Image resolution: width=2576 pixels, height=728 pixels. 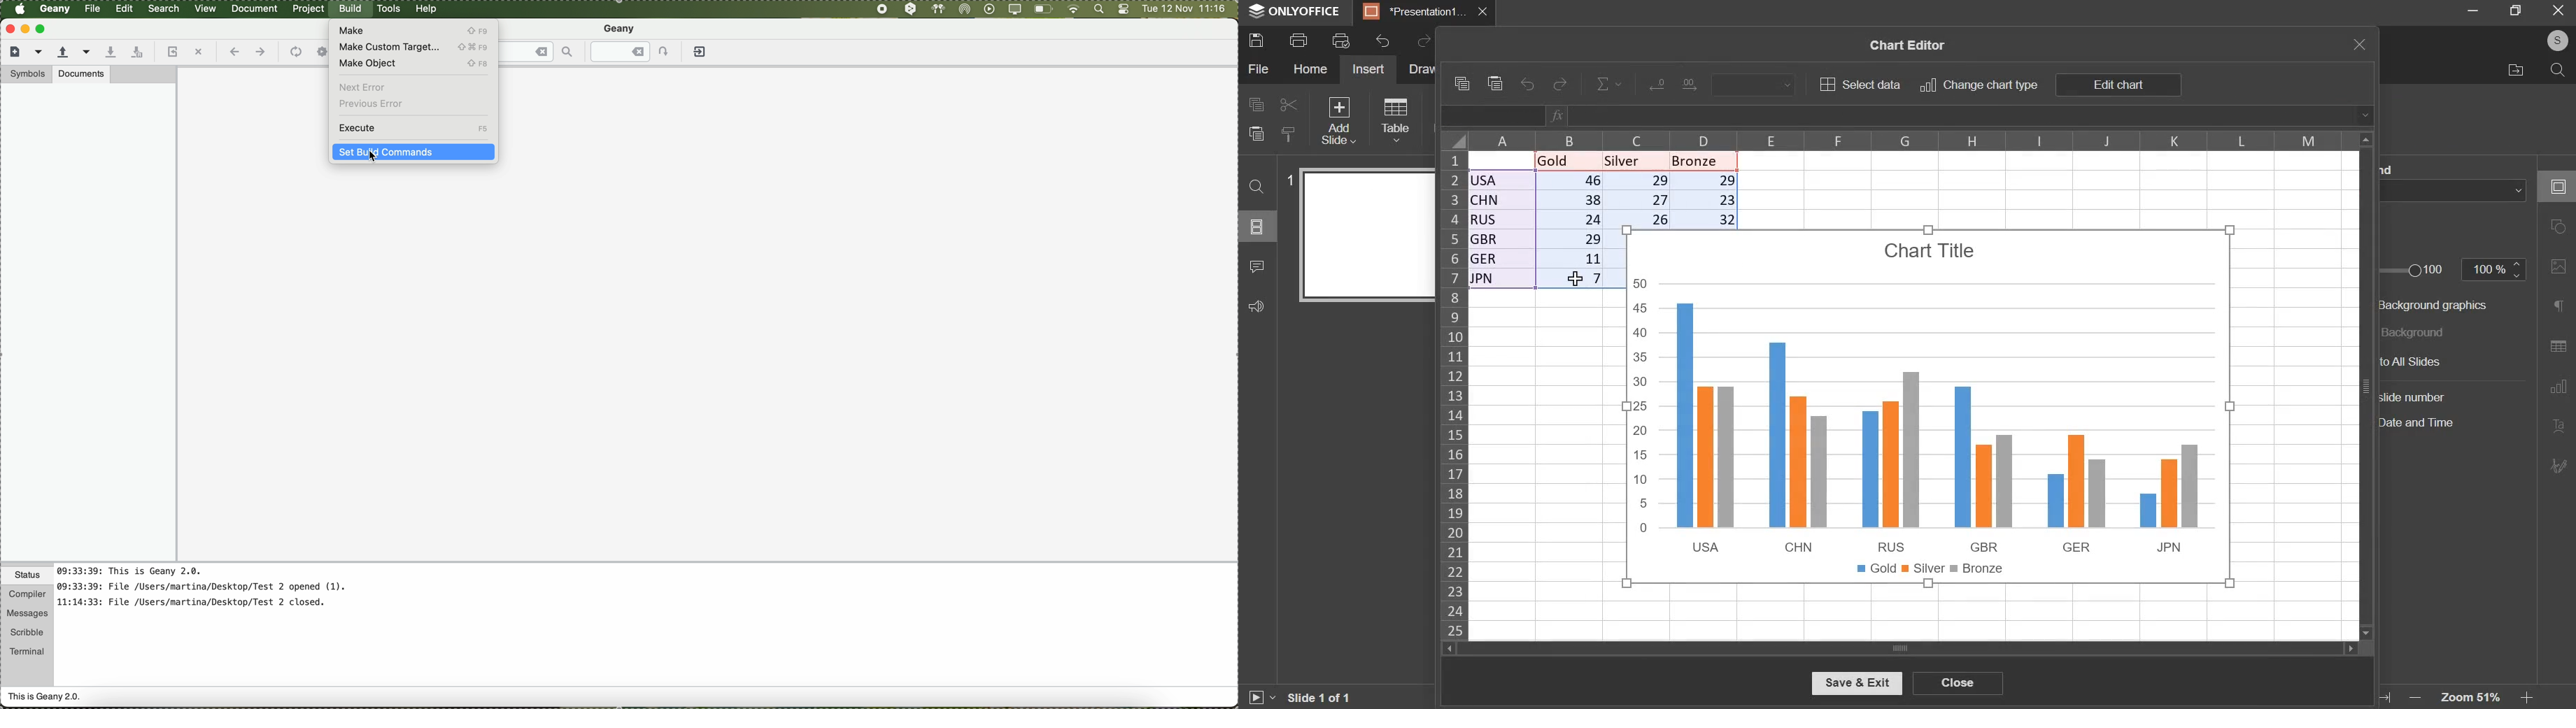 What do you see at coordinates (2556, 39) in the screenshot?
I see `profile` at bounding box center [2556, 39].